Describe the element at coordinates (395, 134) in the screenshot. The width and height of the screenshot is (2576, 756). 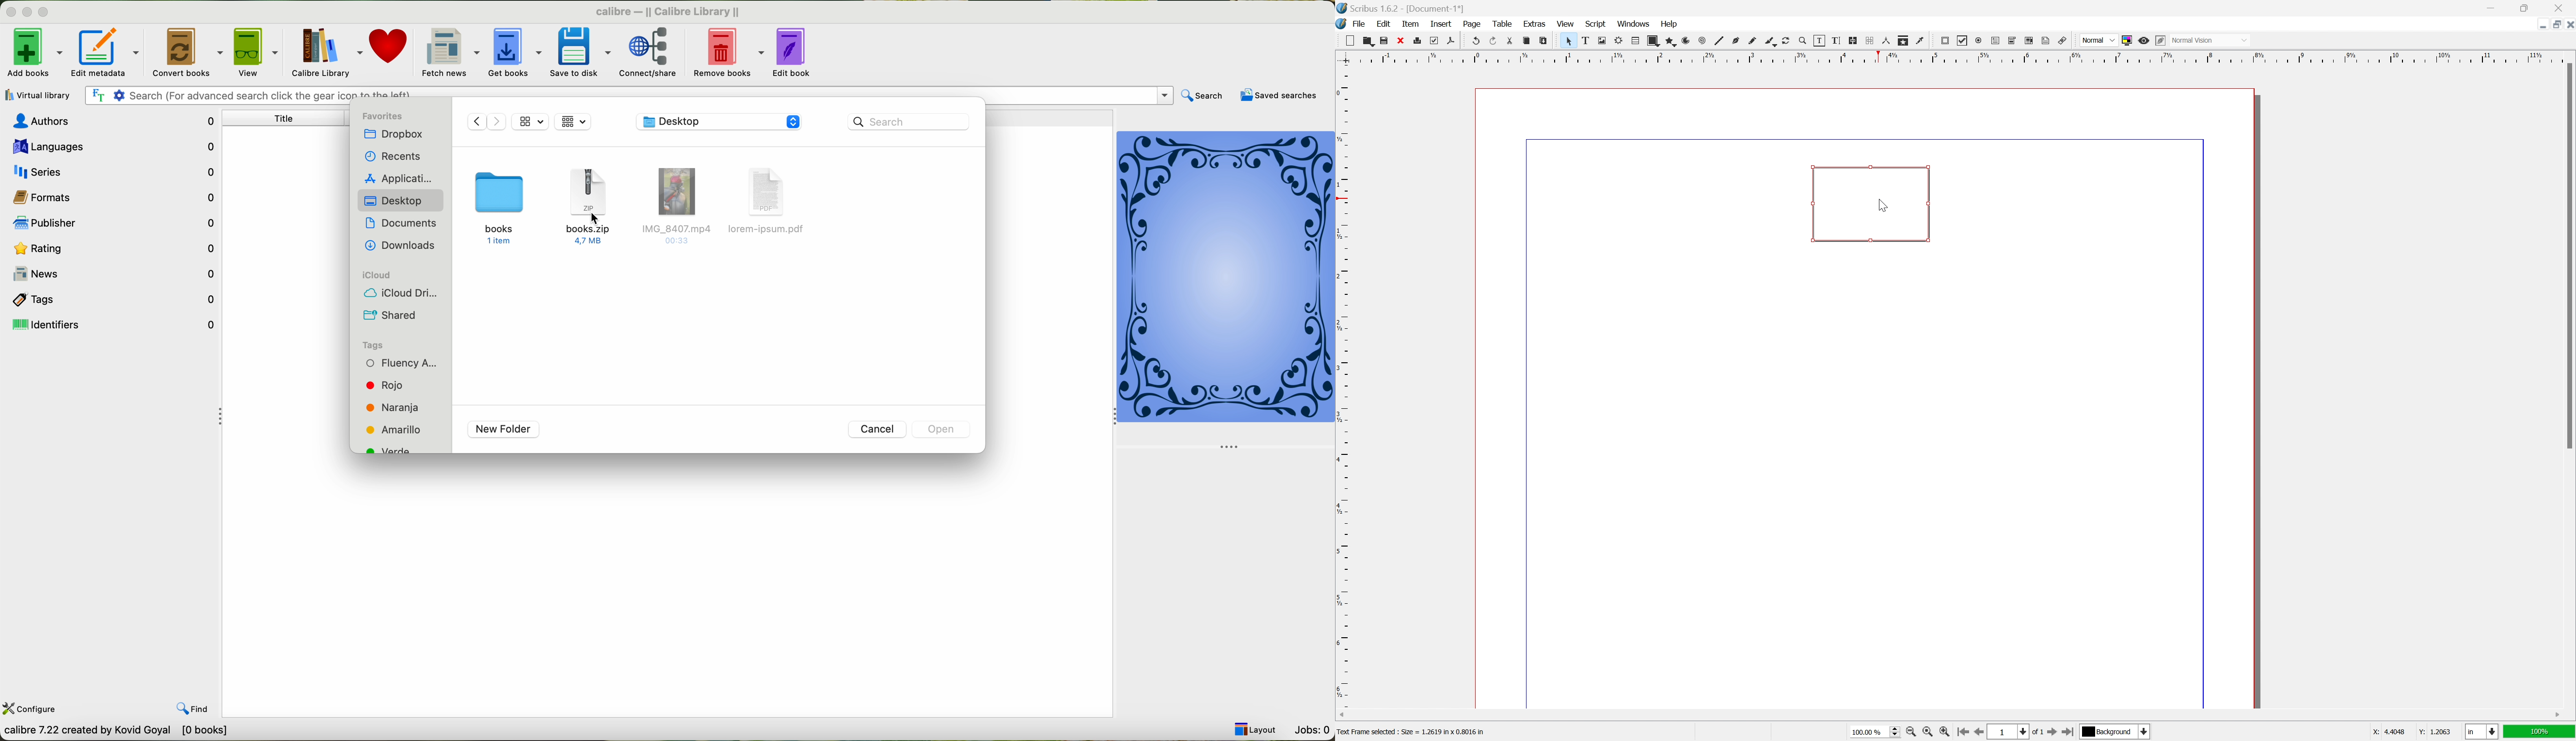
I see `dropbox` at that location.